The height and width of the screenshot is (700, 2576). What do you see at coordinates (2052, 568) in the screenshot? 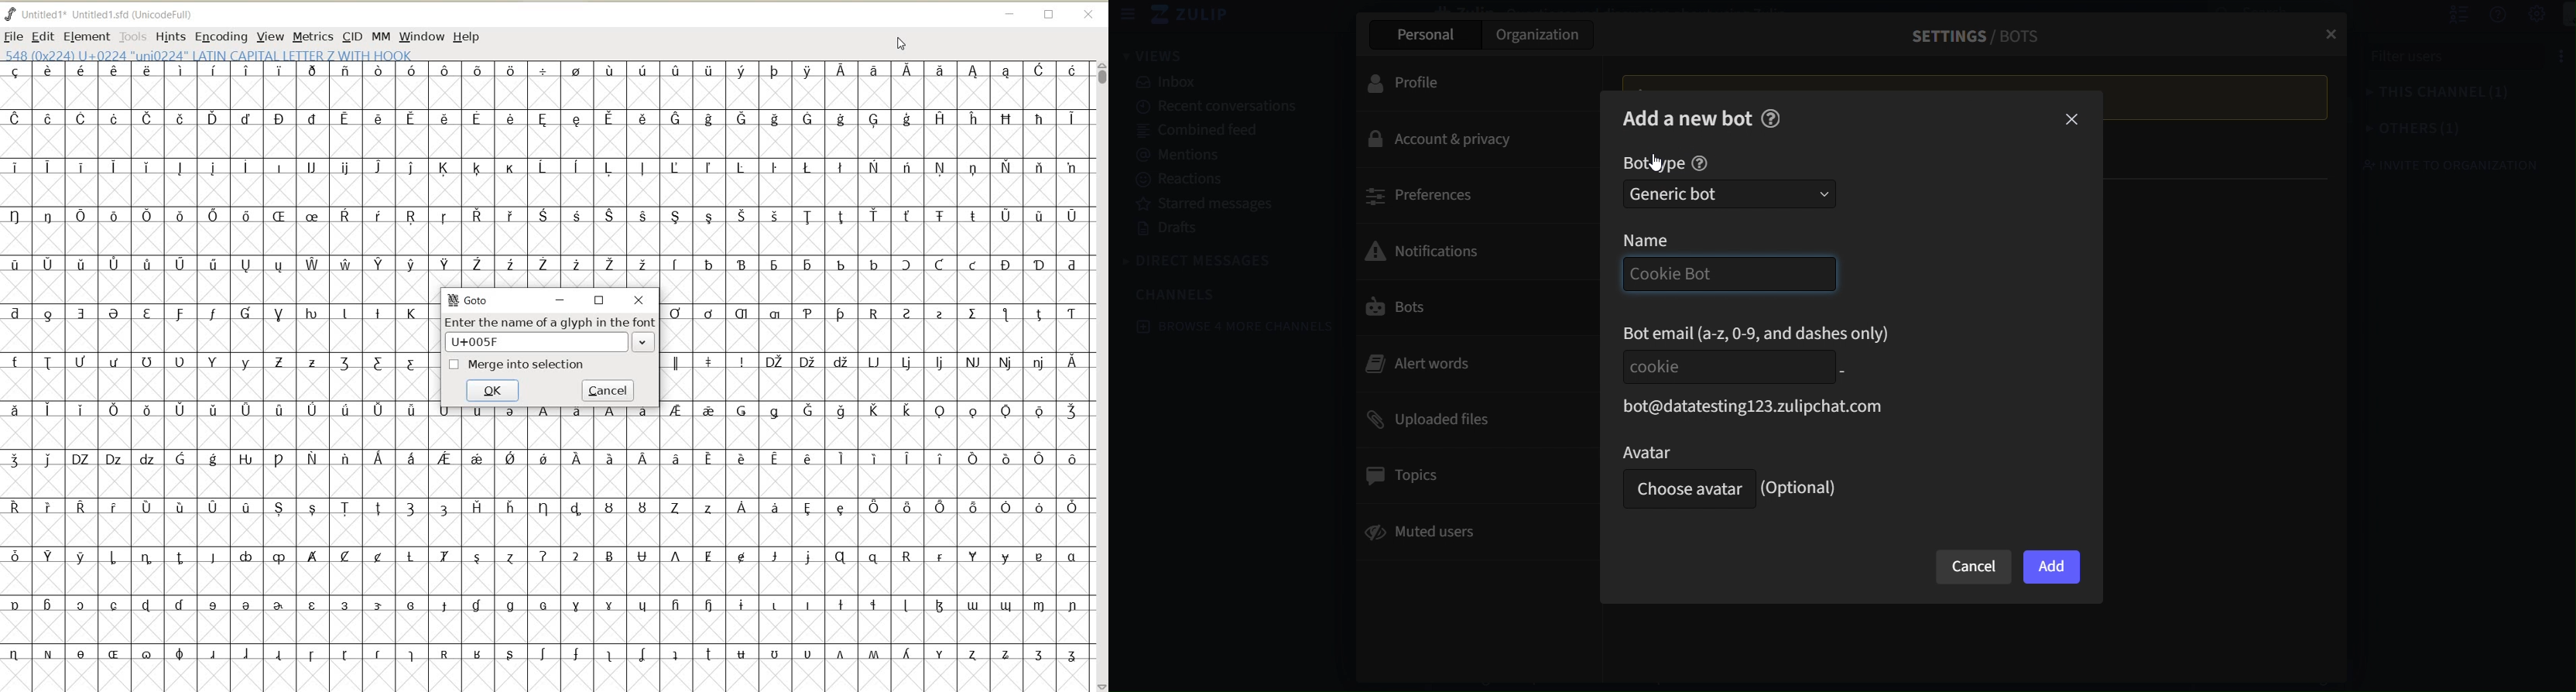
I see `add` at bounding box center [2052, 568].